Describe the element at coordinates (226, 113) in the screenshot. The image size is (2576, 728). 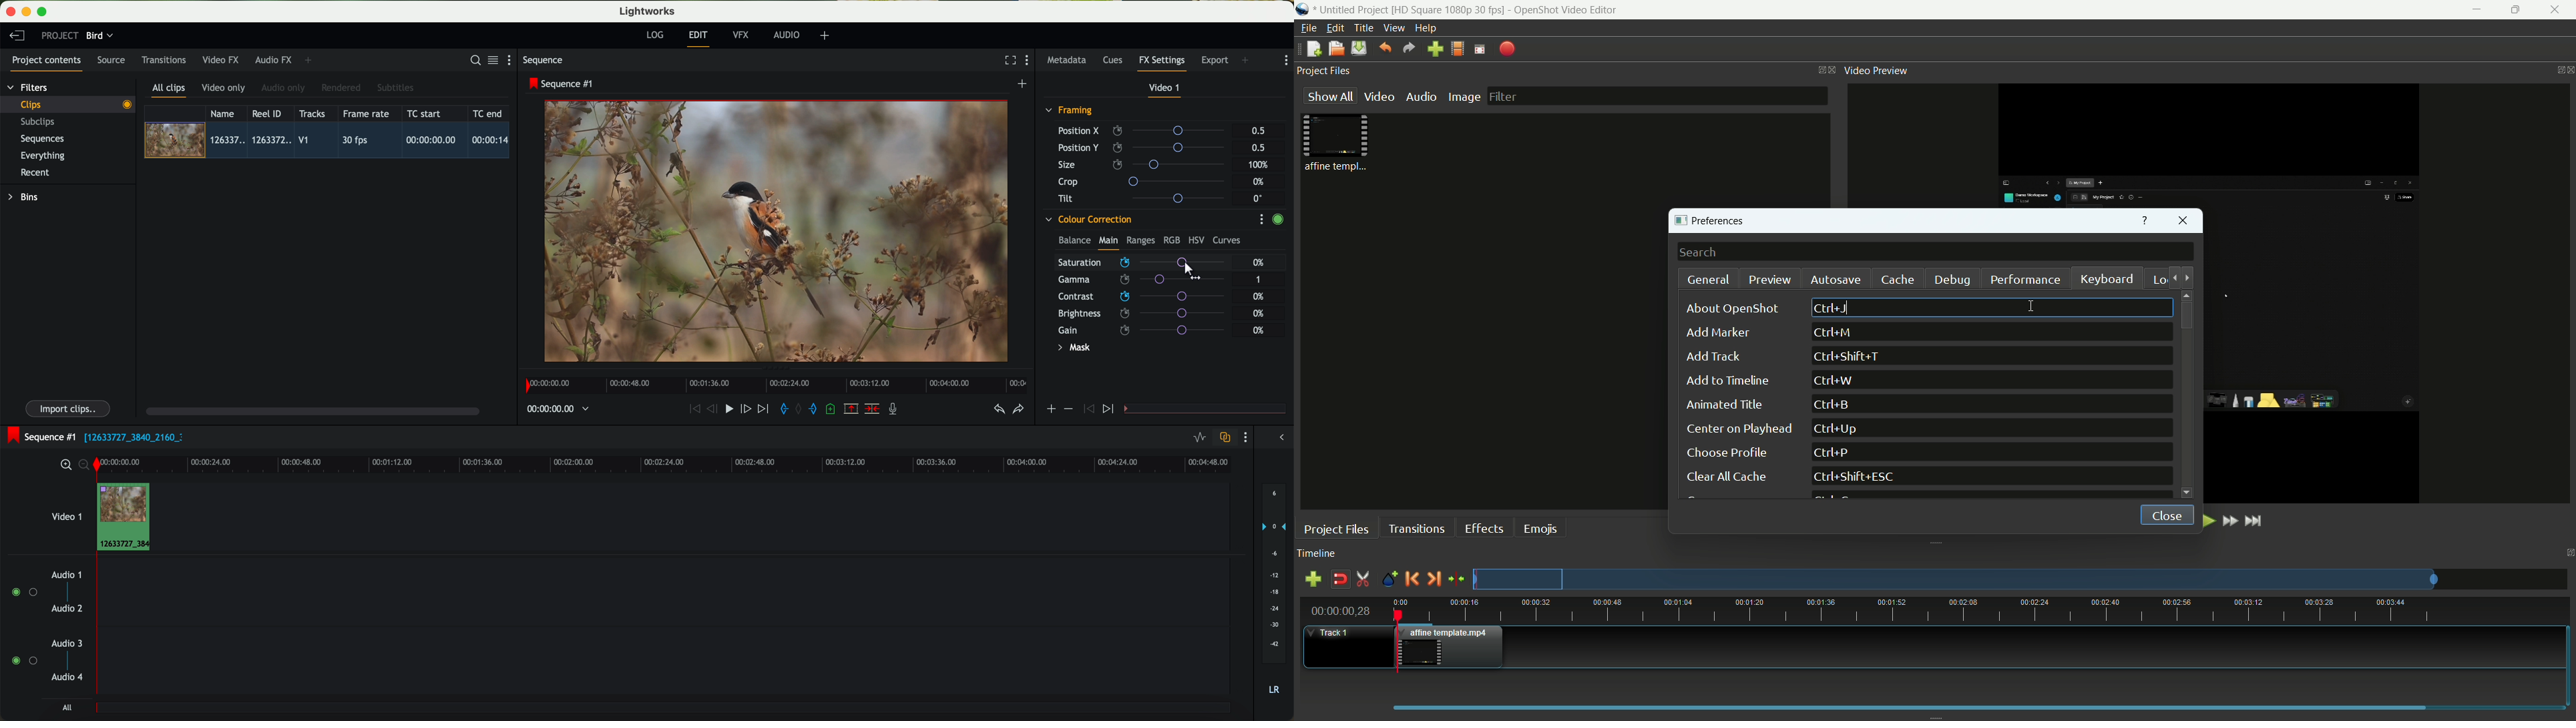
I see `name` at that location.